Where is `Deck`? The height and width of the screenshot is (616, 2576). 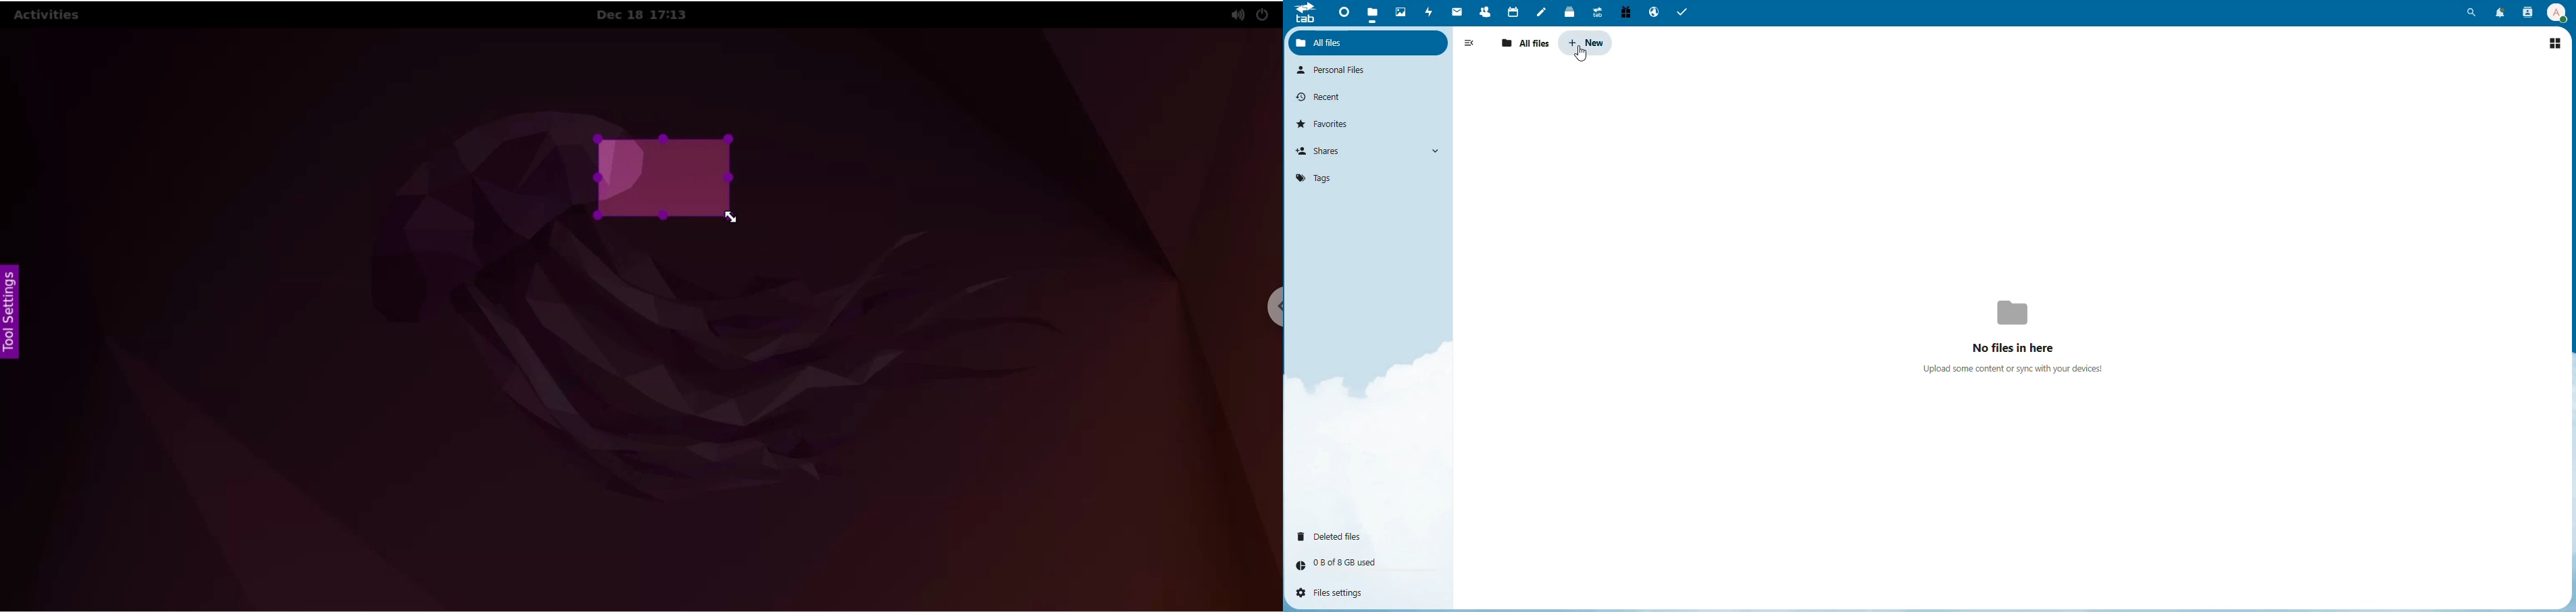
Deck is located at coordinates (1567, 11).